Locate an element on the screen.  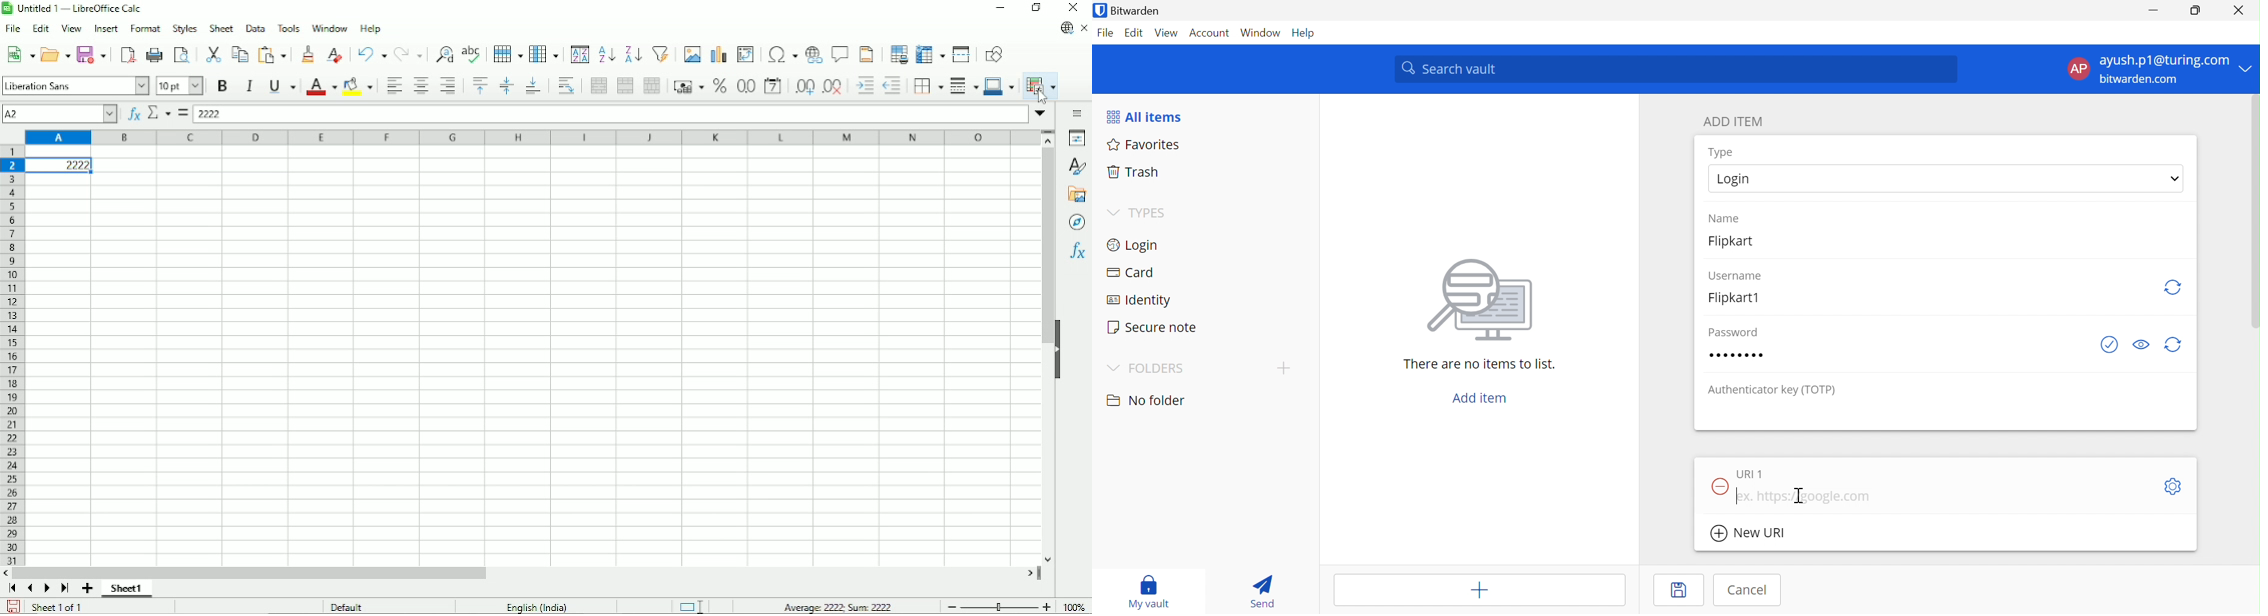
Average: 2222; Sum: 2222 is located at coordinates (838, 606).